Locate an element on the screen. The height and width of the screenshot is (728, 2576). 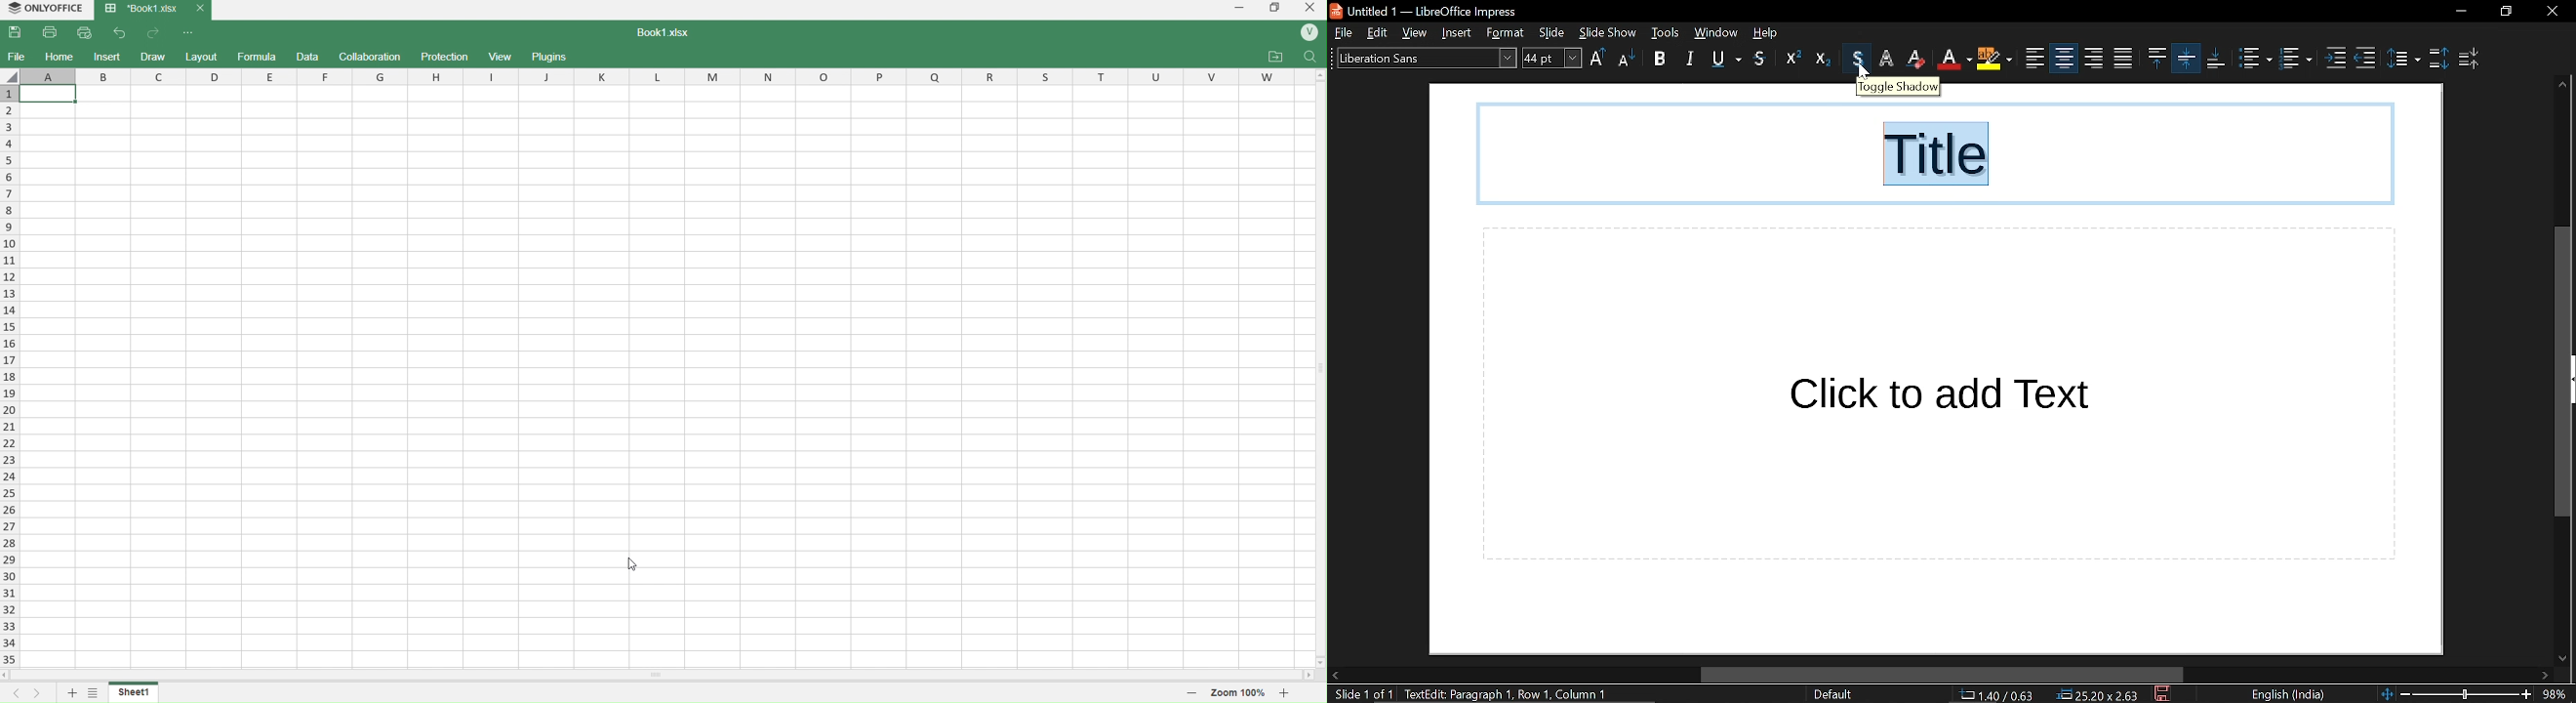
column is located at coordinates (667, 76).